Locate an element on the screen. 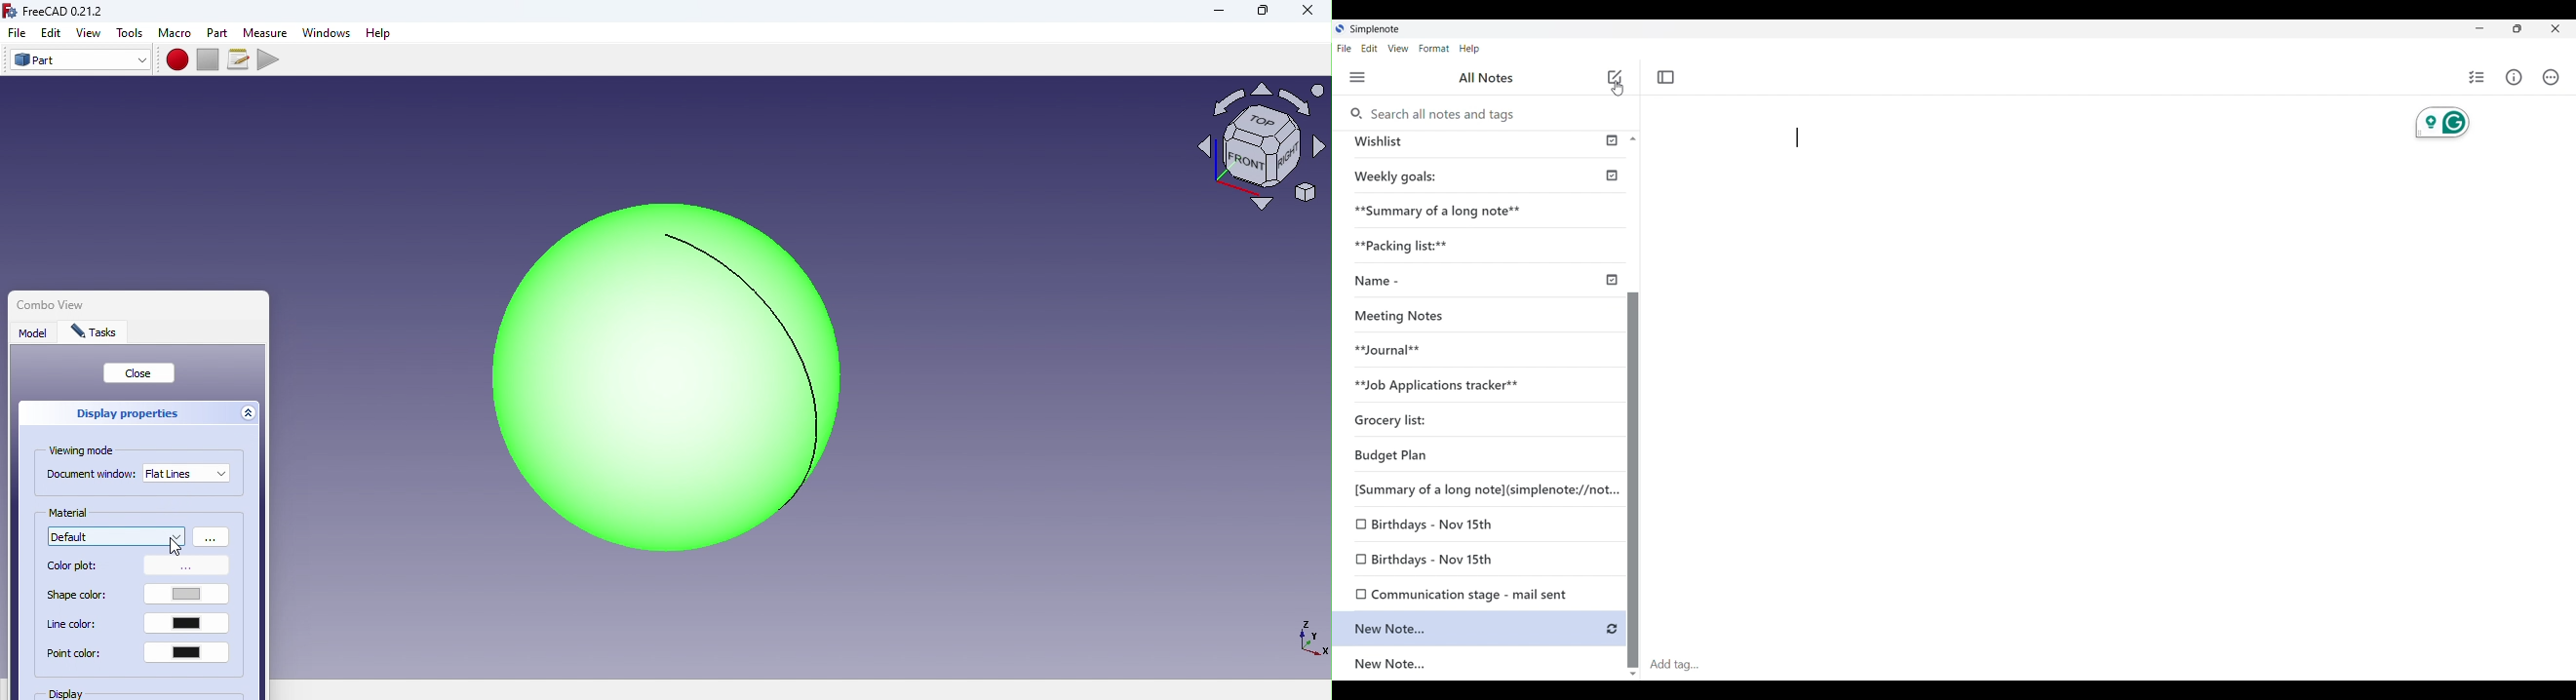  cursor is located at coordinates (1616, 89).